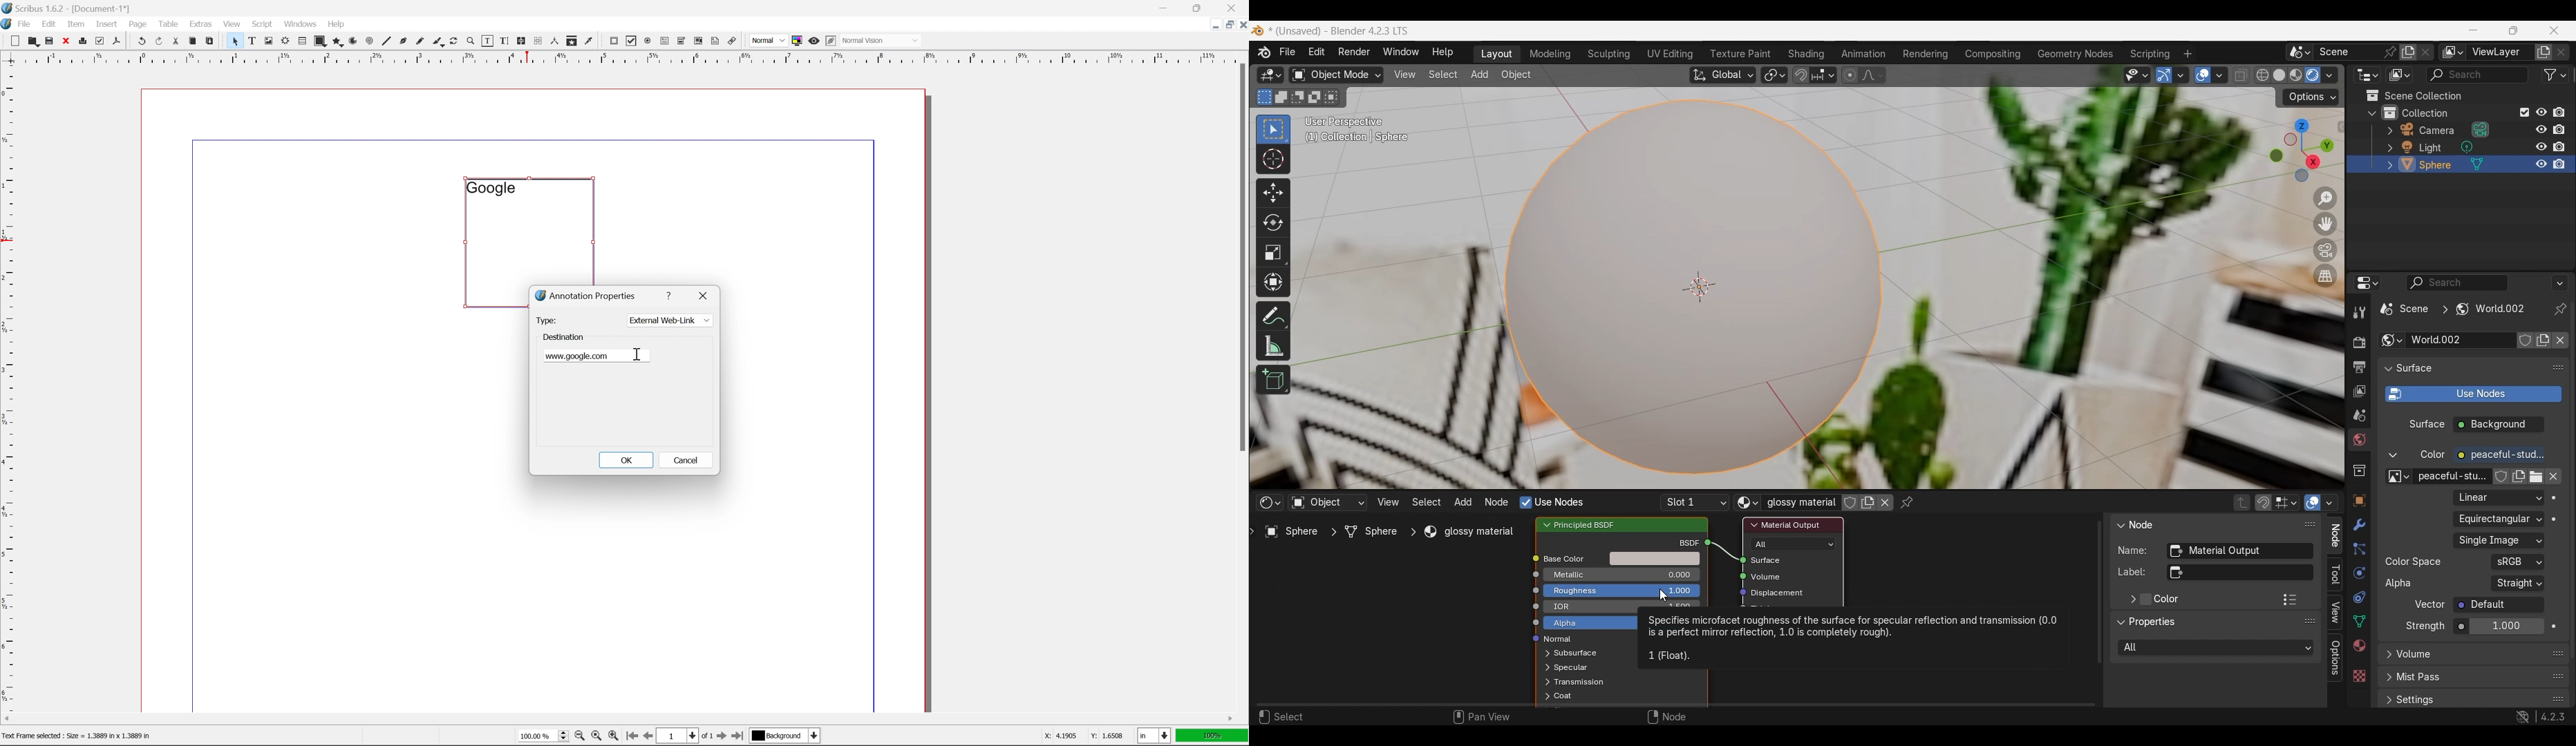  I want to click on Sphere , so click(1294, 534).